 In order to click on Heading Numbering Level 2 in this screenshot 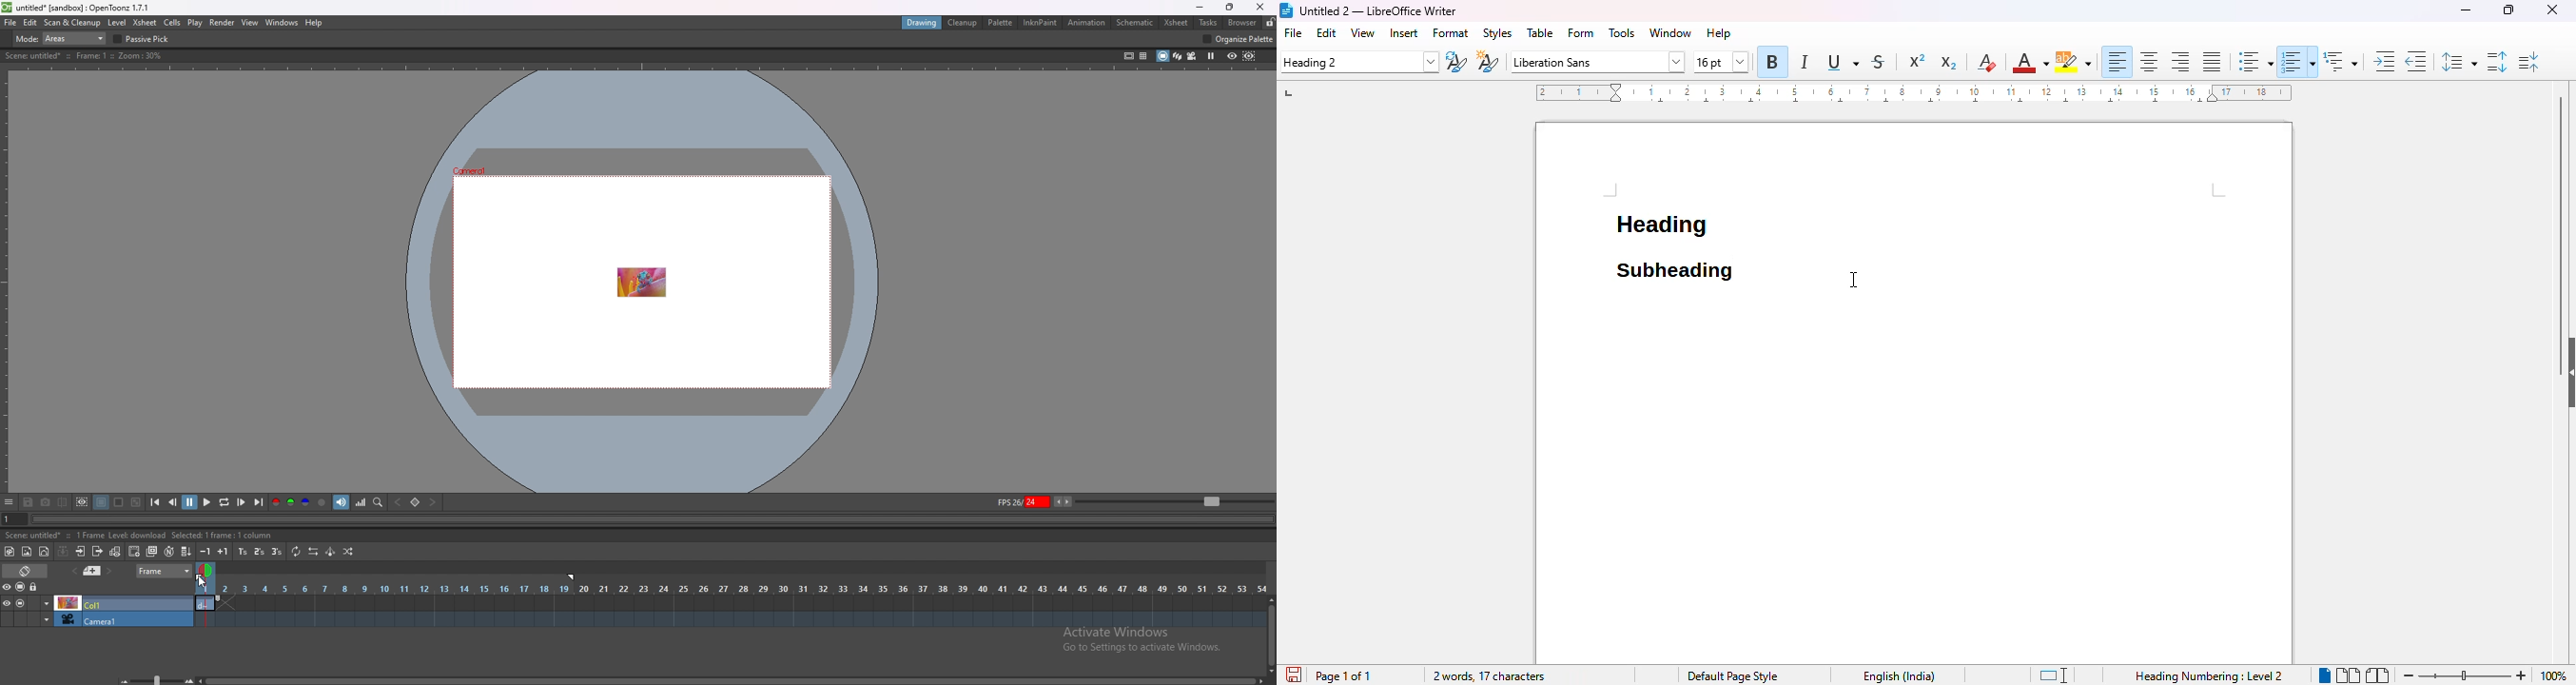, I will do `click(2209, 675)`.